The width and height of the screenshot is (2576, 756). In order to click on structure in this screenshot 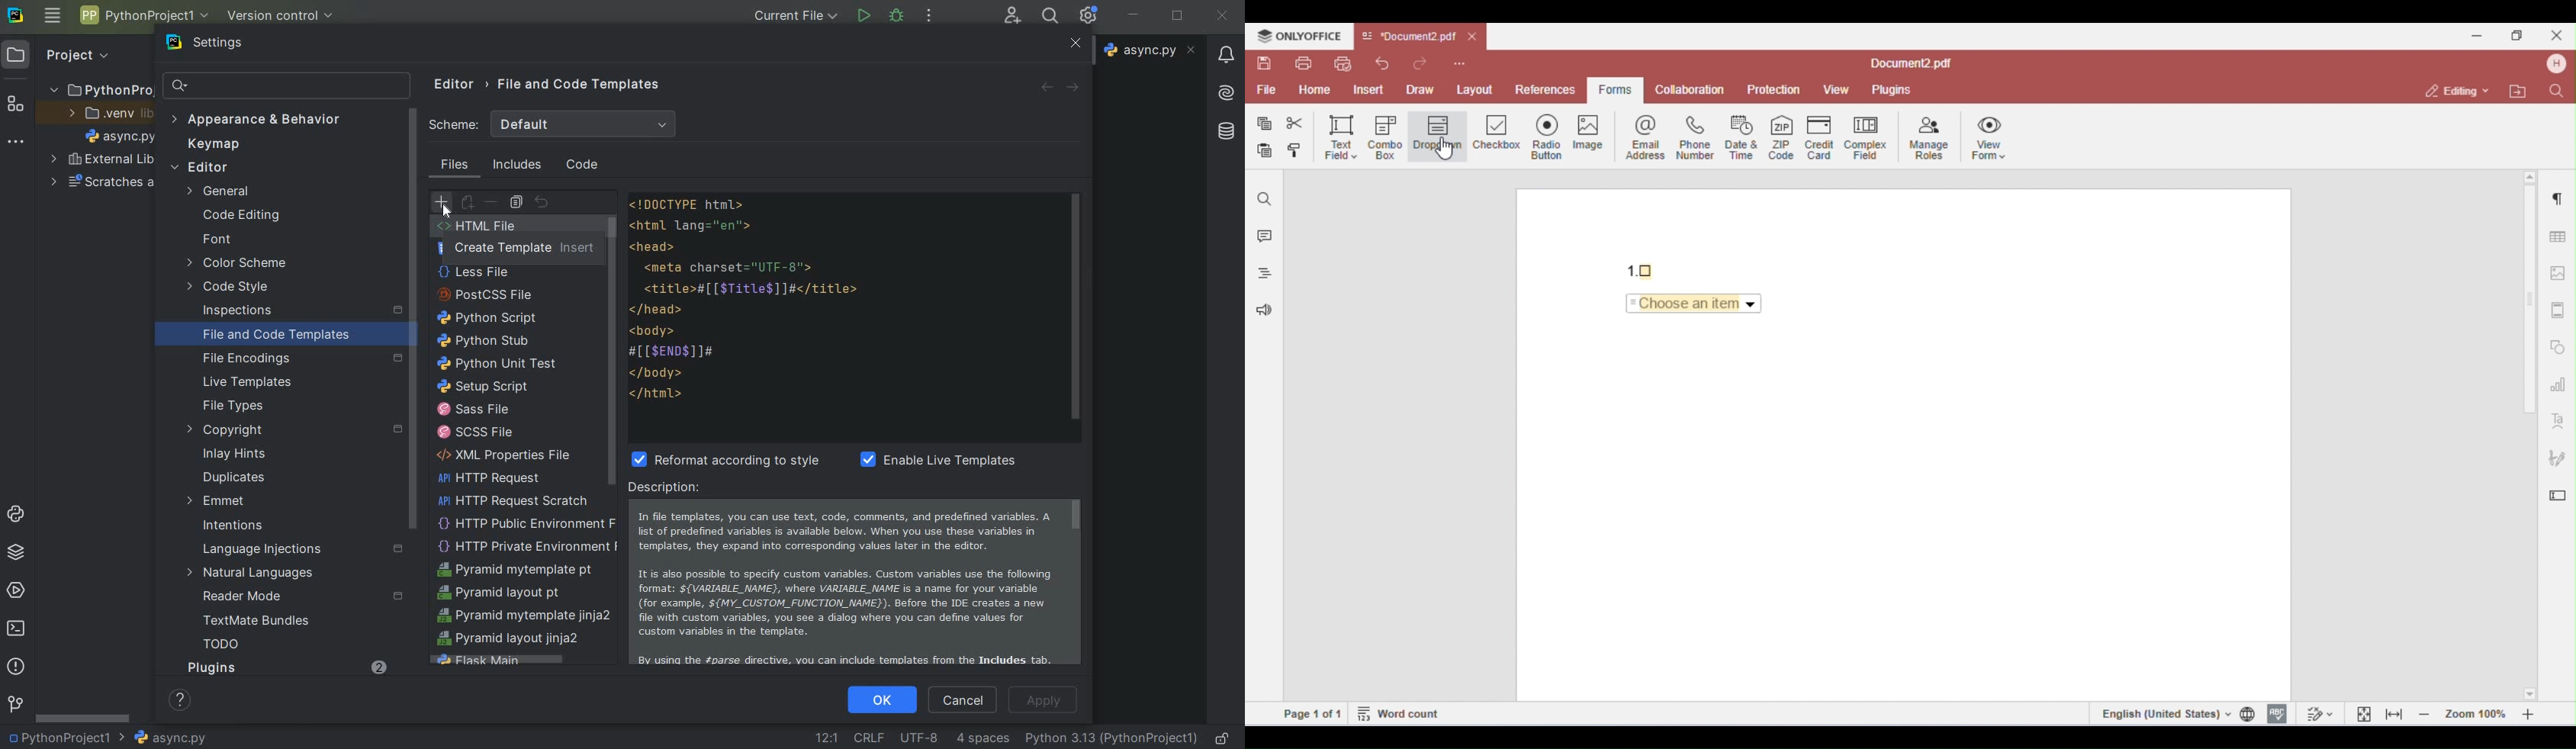, I will do `click(16, 107)`.